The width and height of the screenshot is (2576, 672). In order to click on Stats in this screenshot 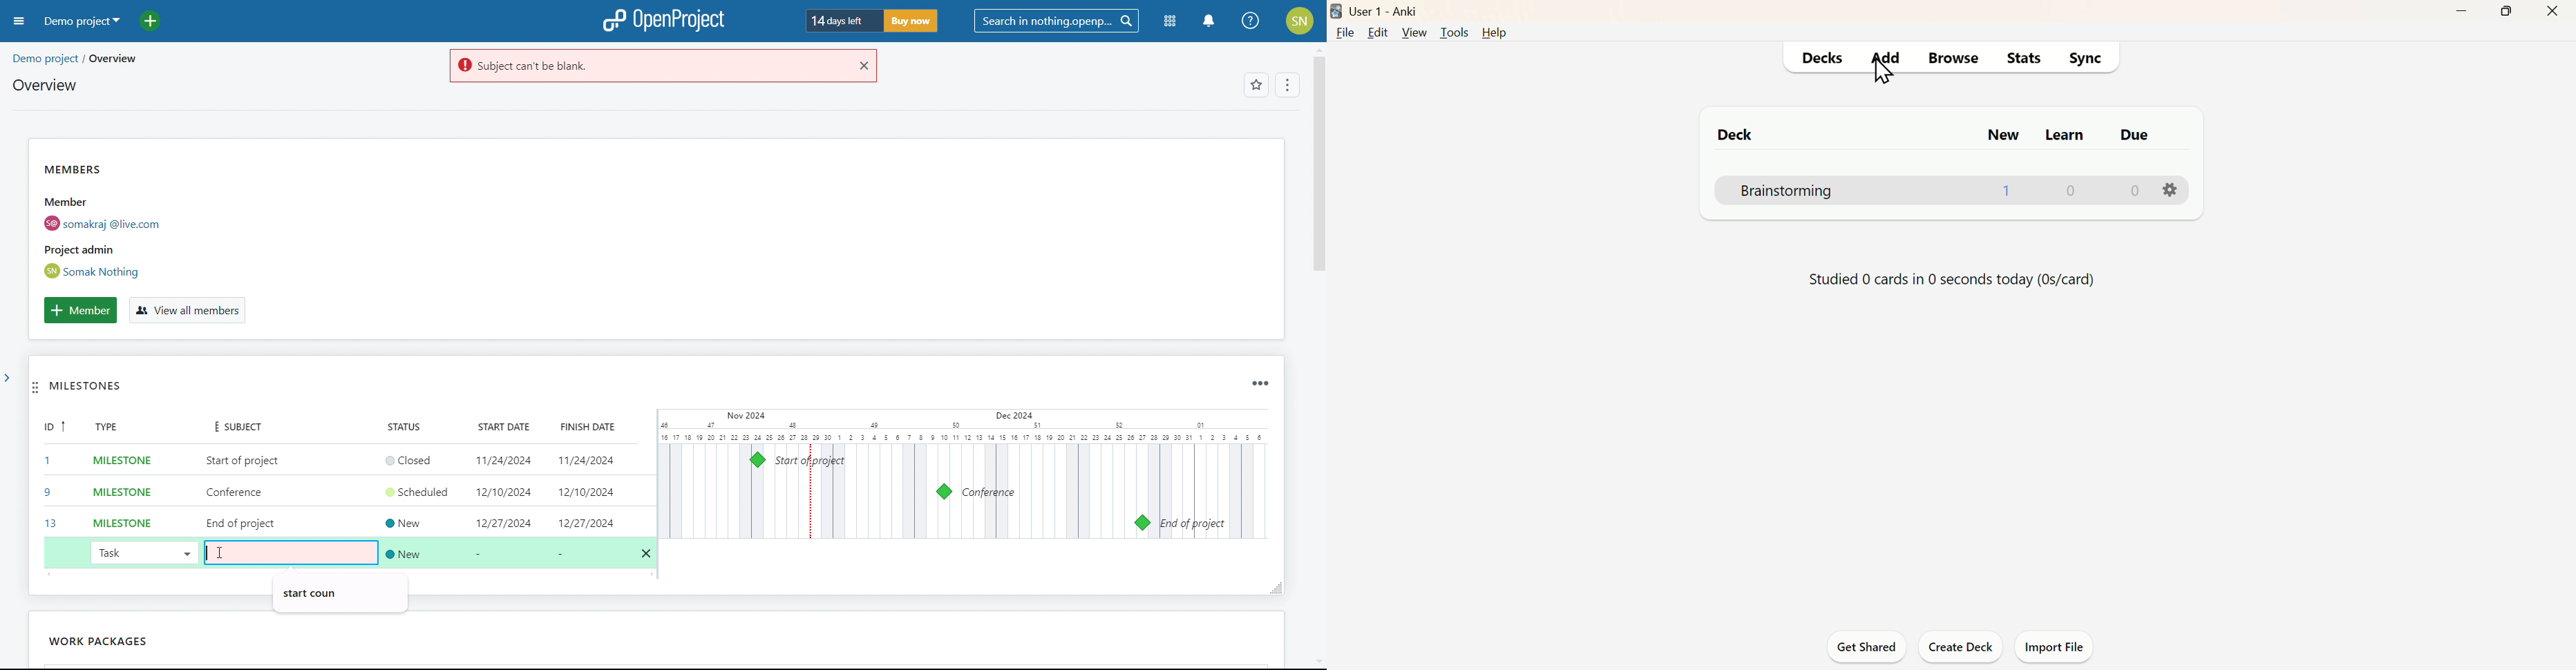, I will do `click(2026, 56)`.